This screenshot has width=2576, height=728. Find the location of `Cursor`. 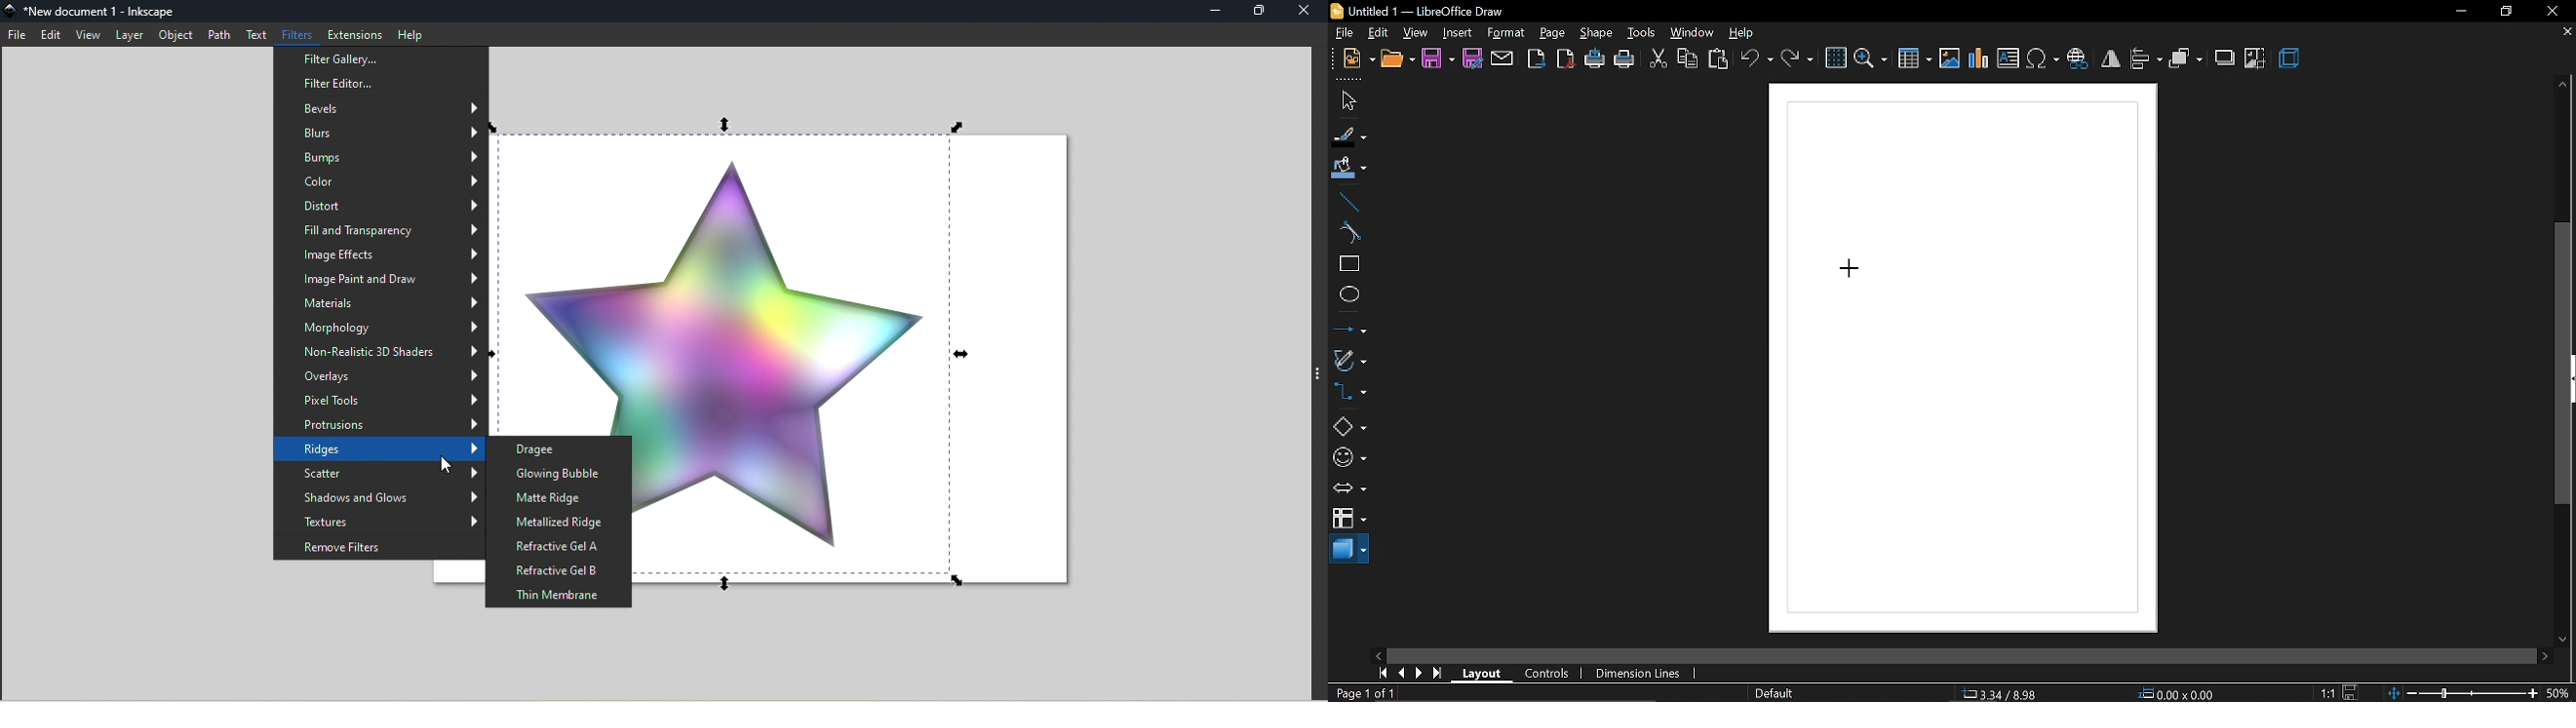

Cursor is located at coordinates (1849, 270).